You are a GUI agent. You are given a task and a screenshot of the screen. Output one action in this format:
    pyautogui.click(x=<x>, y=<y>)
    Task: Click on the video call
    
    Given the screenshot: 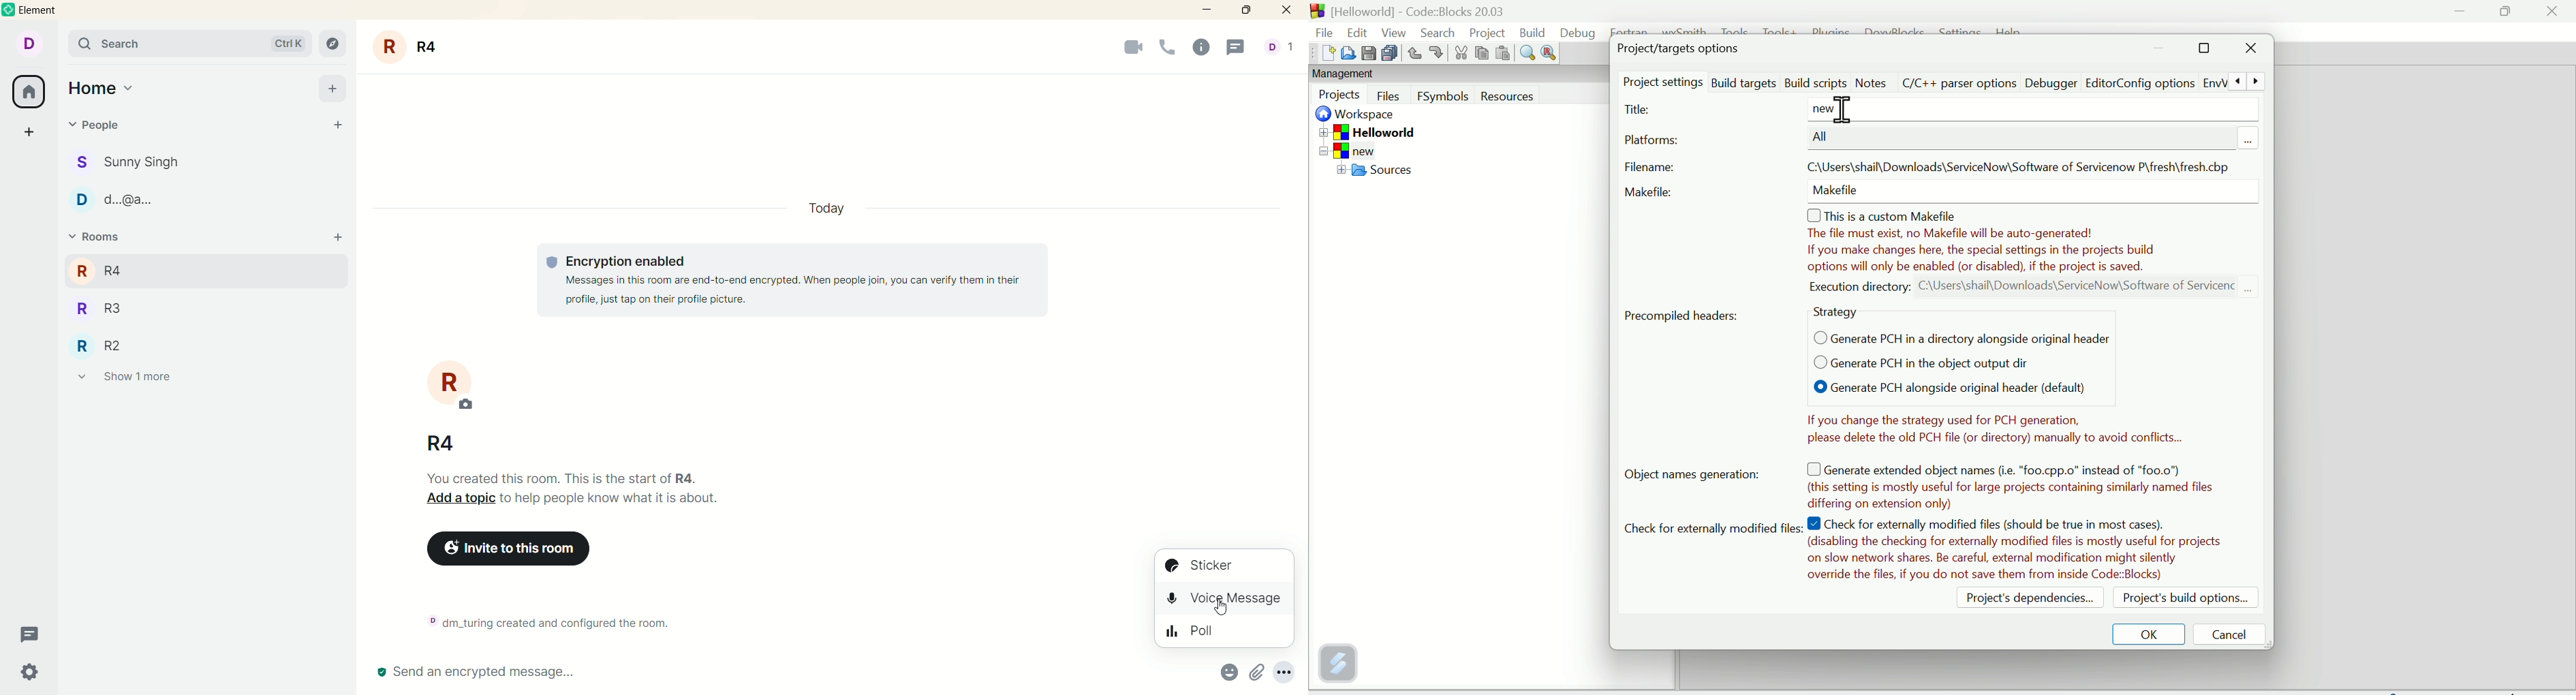 What is the action you would take?
    pyautogui.click(x=1123, y=50)
    